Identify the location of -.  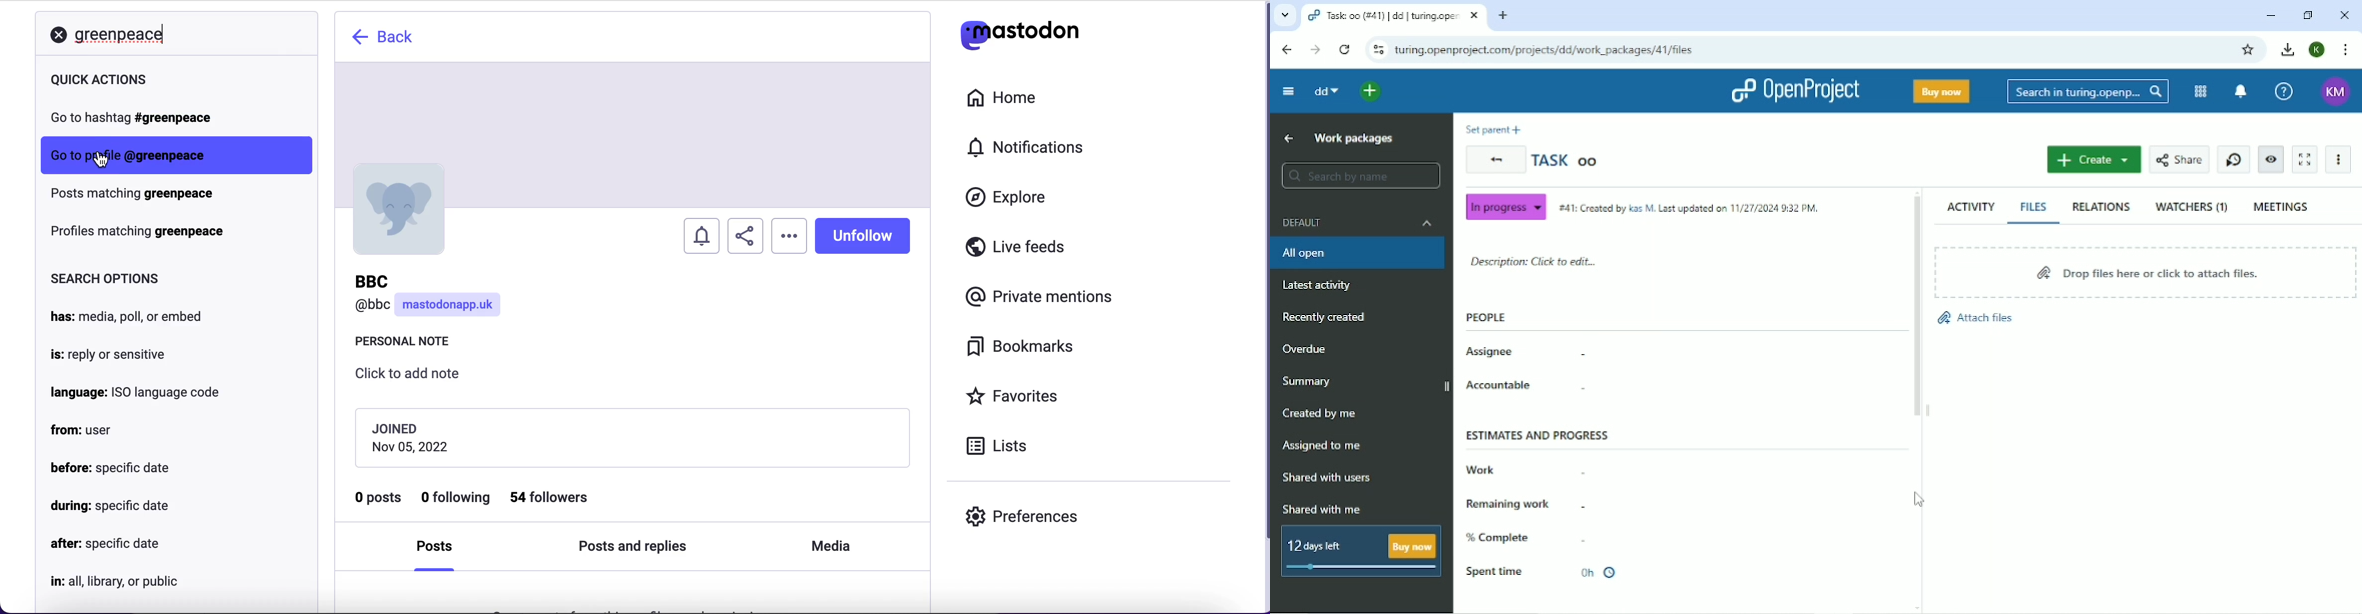
(1586, 390).